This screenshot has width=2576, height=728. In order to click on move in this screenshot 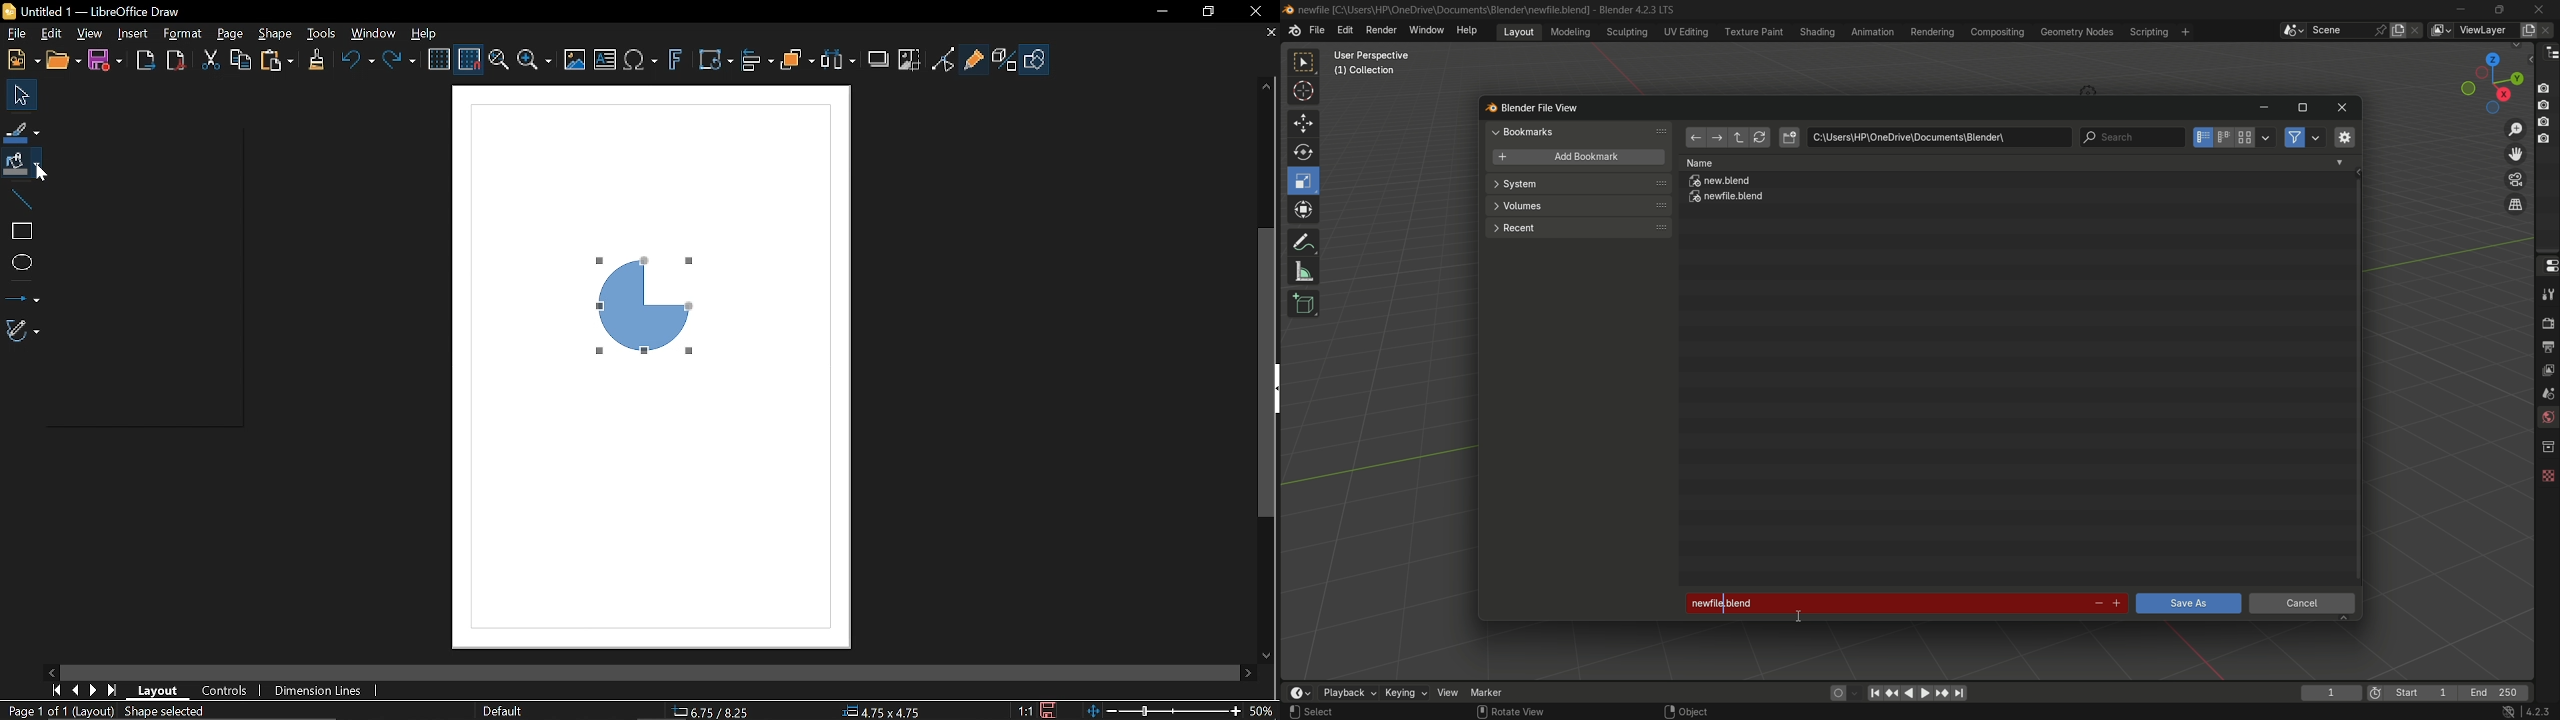, I will do `click(1302, 122)`.